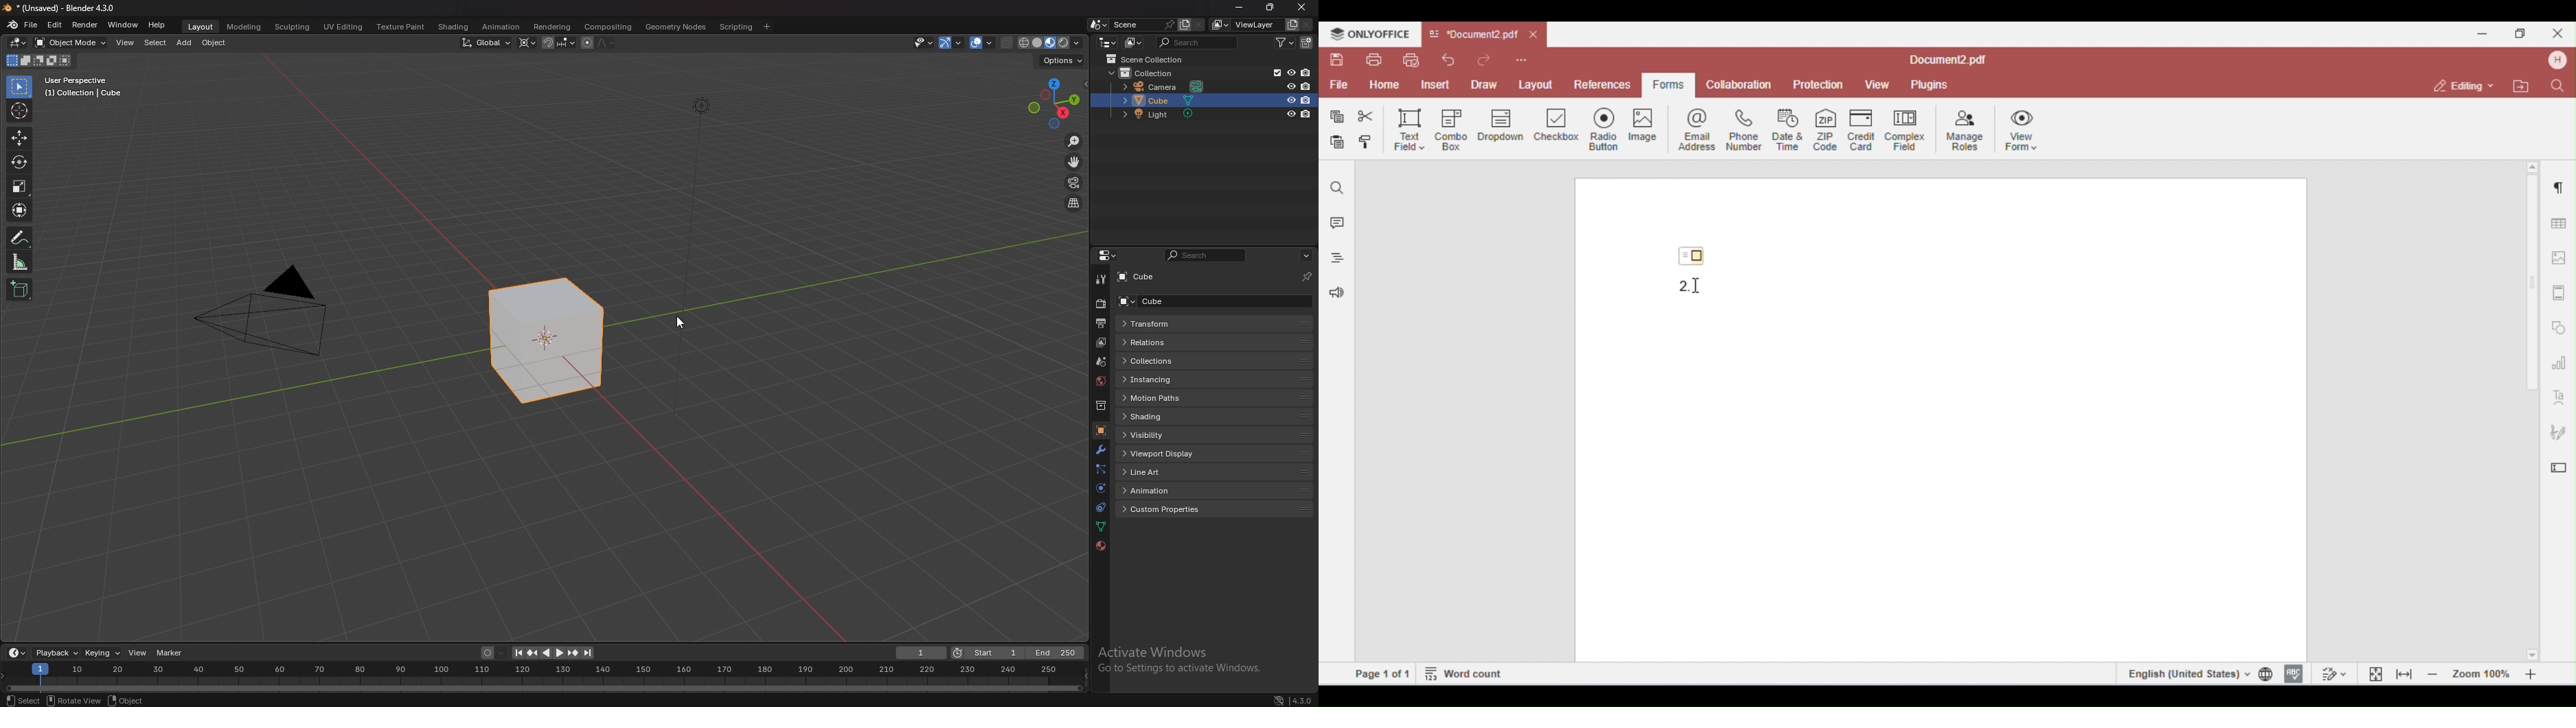  What do you see at coordinates (1285, 42) in the screenshot?
I see `filter` at bounding box center [1285, 42].